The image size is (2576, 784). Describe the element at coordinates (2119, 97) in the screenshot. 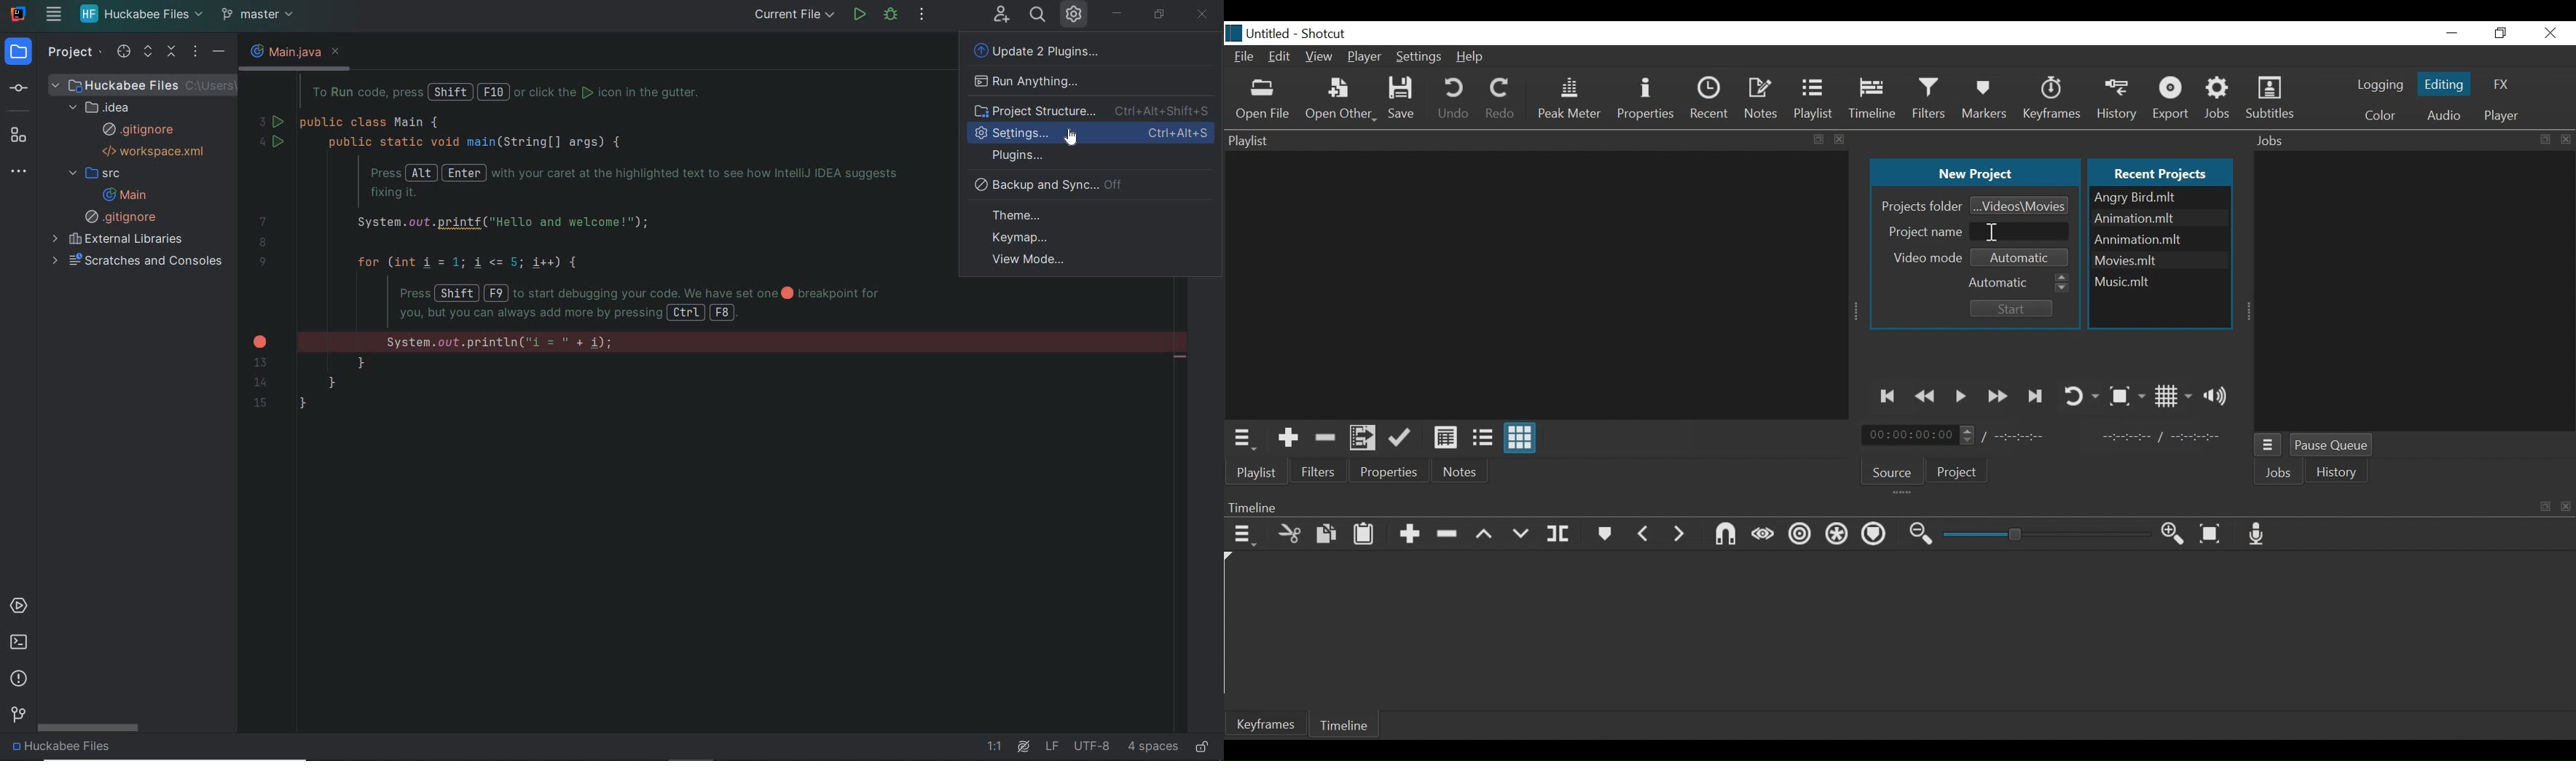

I see `History` at that location.